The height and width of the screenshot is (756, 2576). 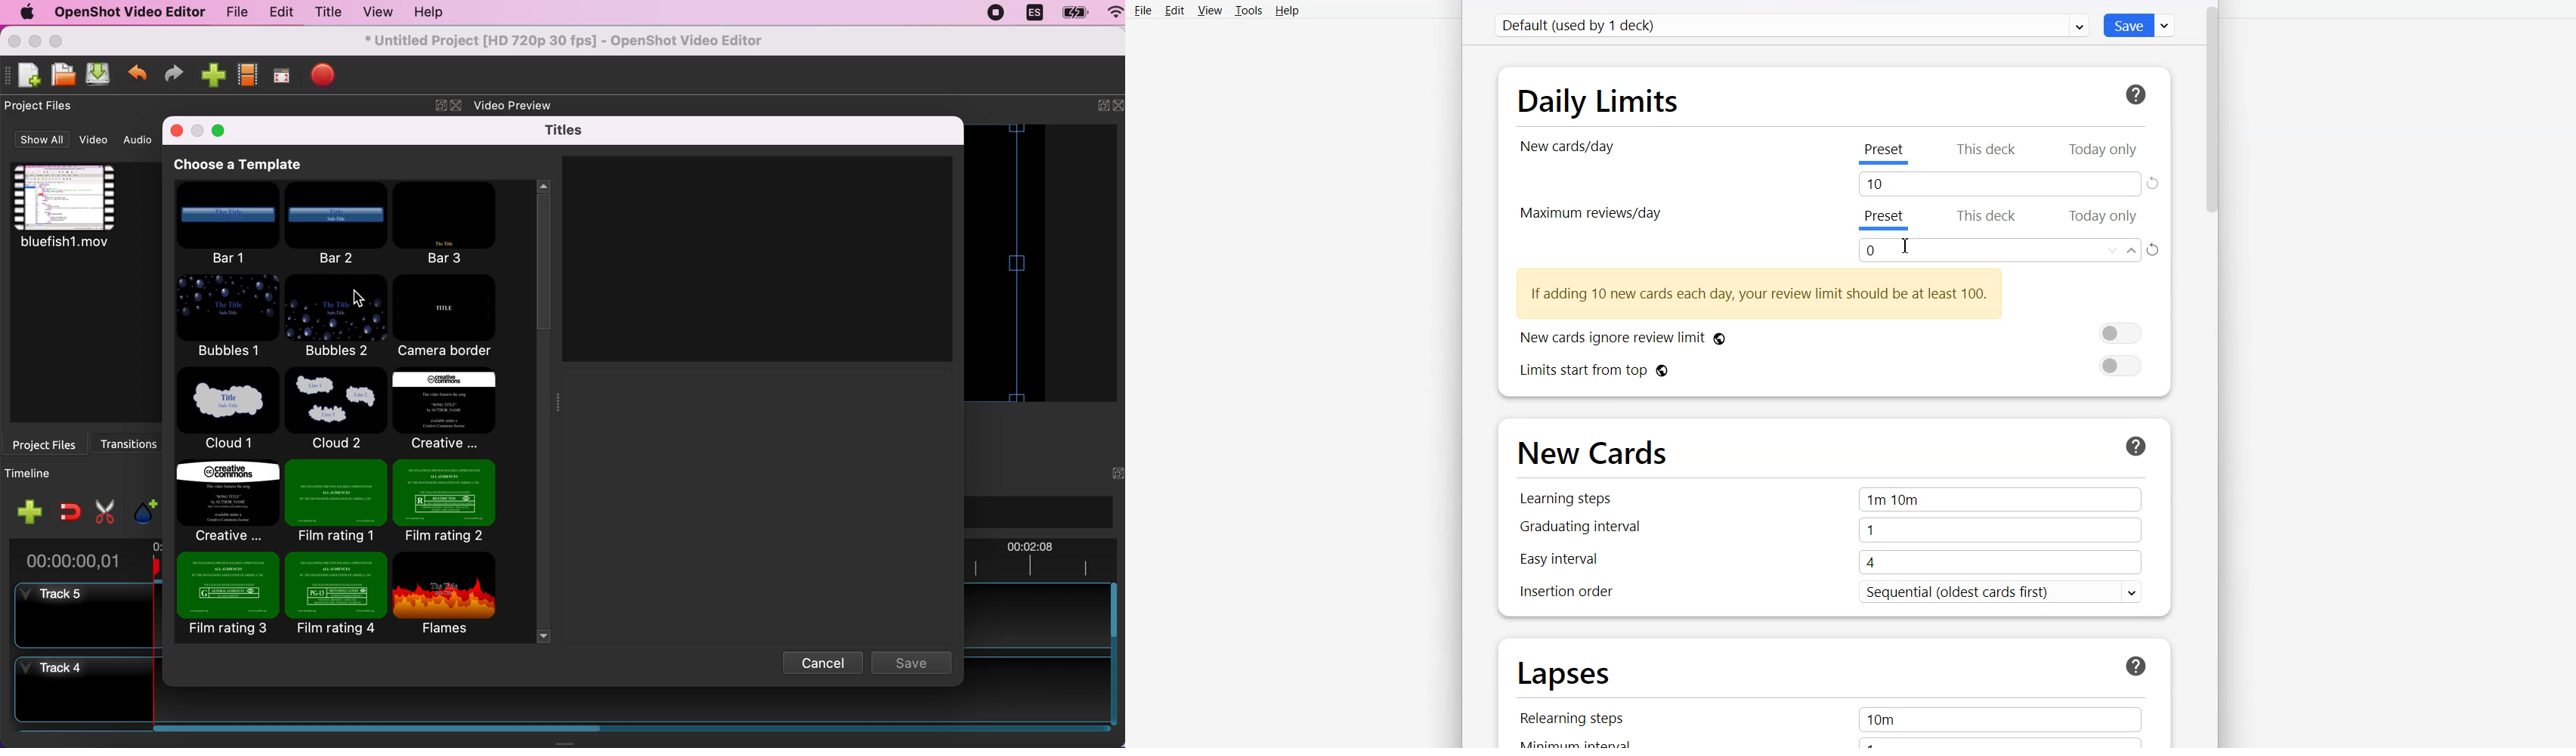 I want to click on bar 1, so click(x=228, y=227).